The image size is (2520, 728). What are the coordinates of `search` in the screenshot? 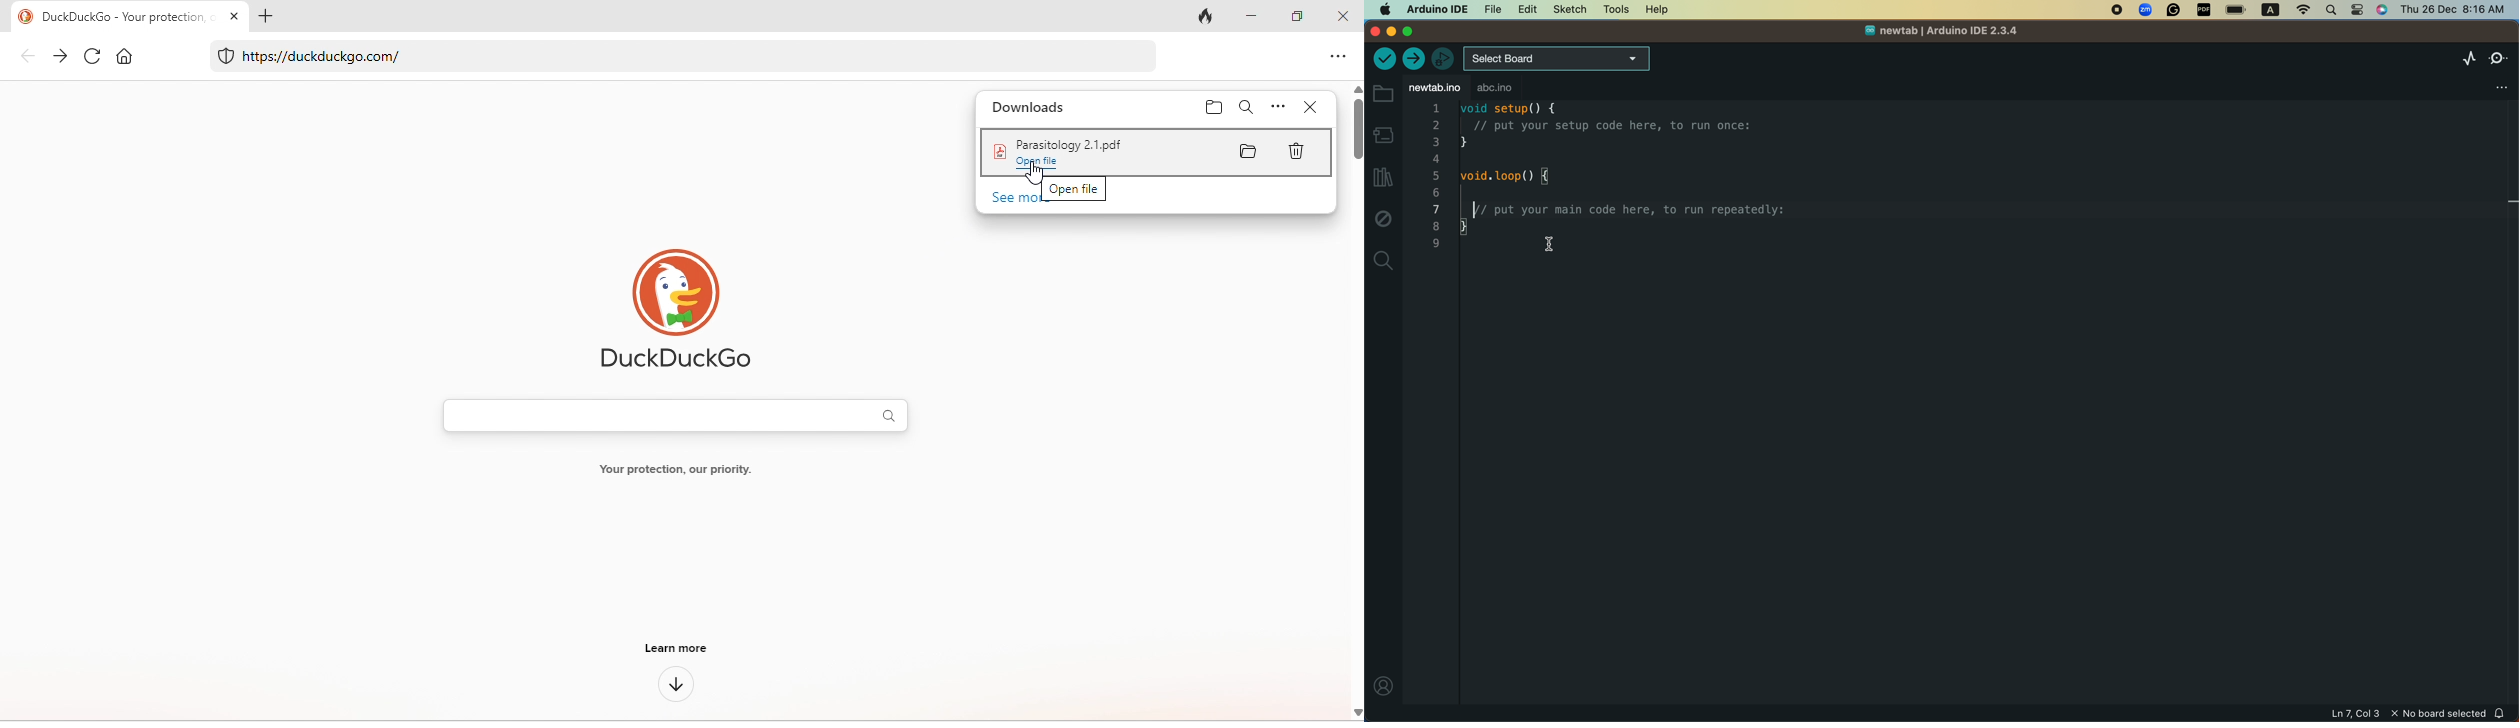 It's located at (1243, 107).